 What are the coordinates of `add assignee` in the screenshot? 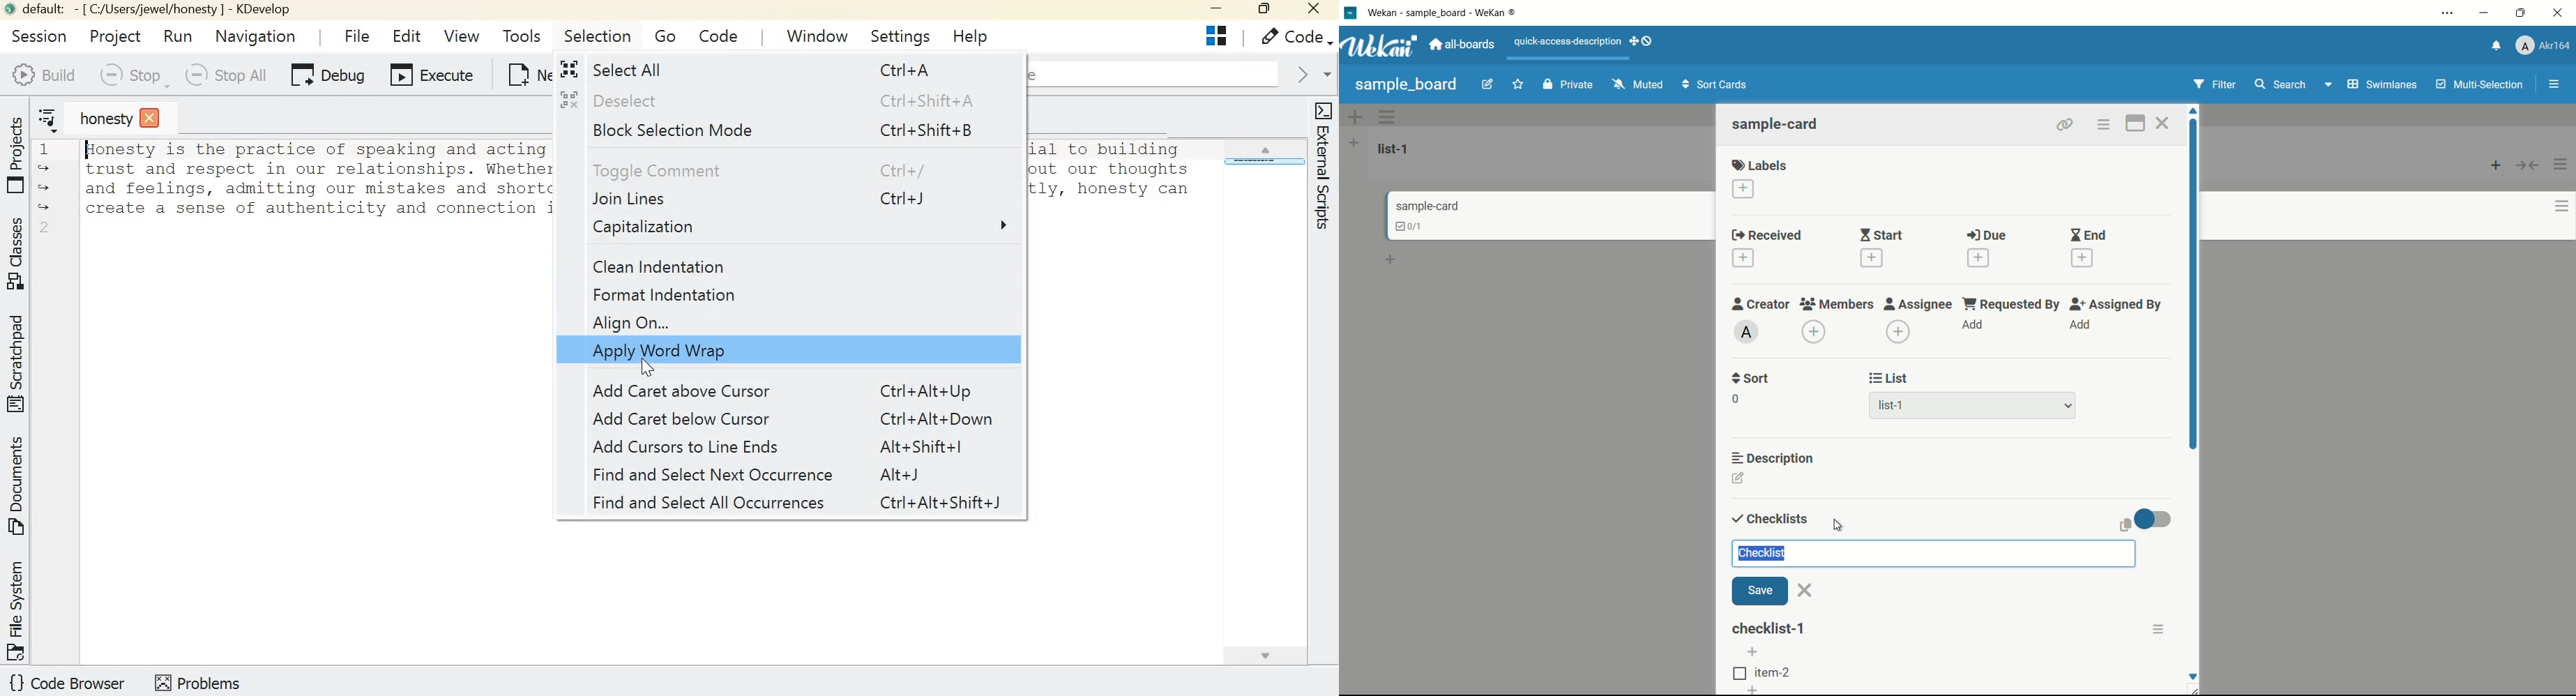 It's located at (1899, 332).